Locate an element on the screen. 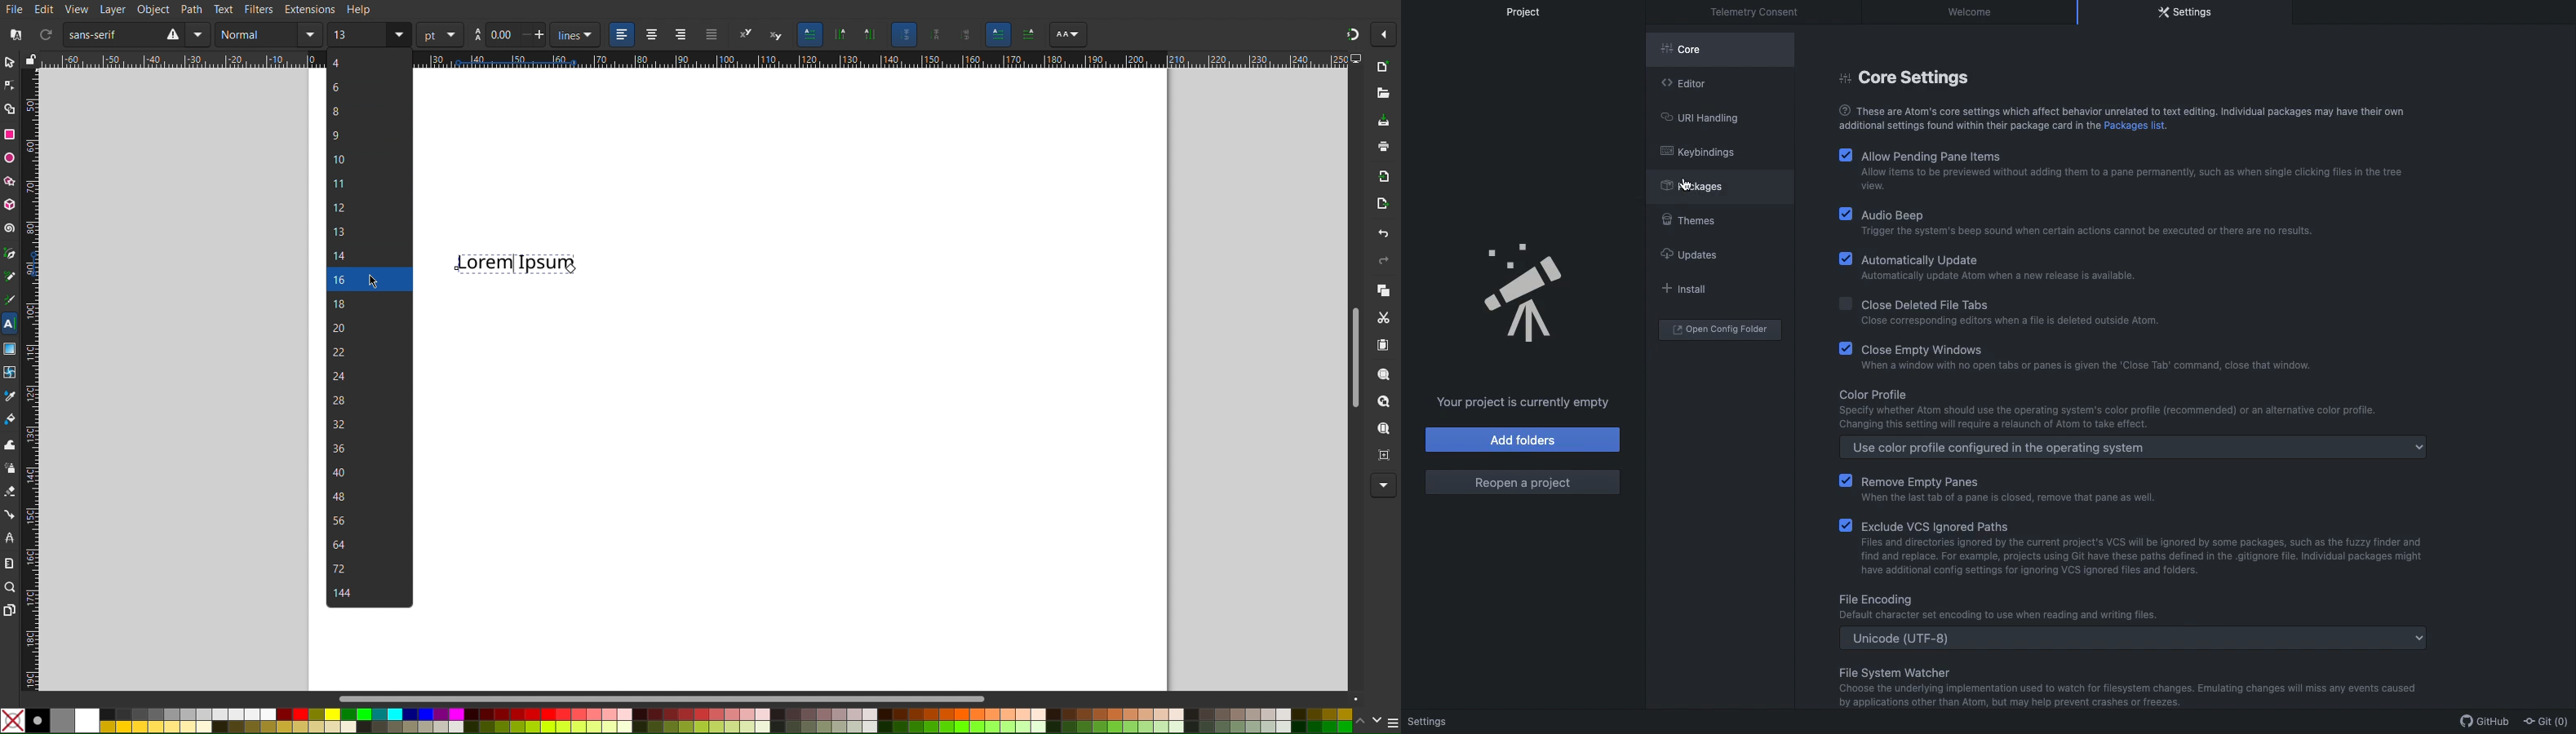  refresh is located at coordinates (44, 33).